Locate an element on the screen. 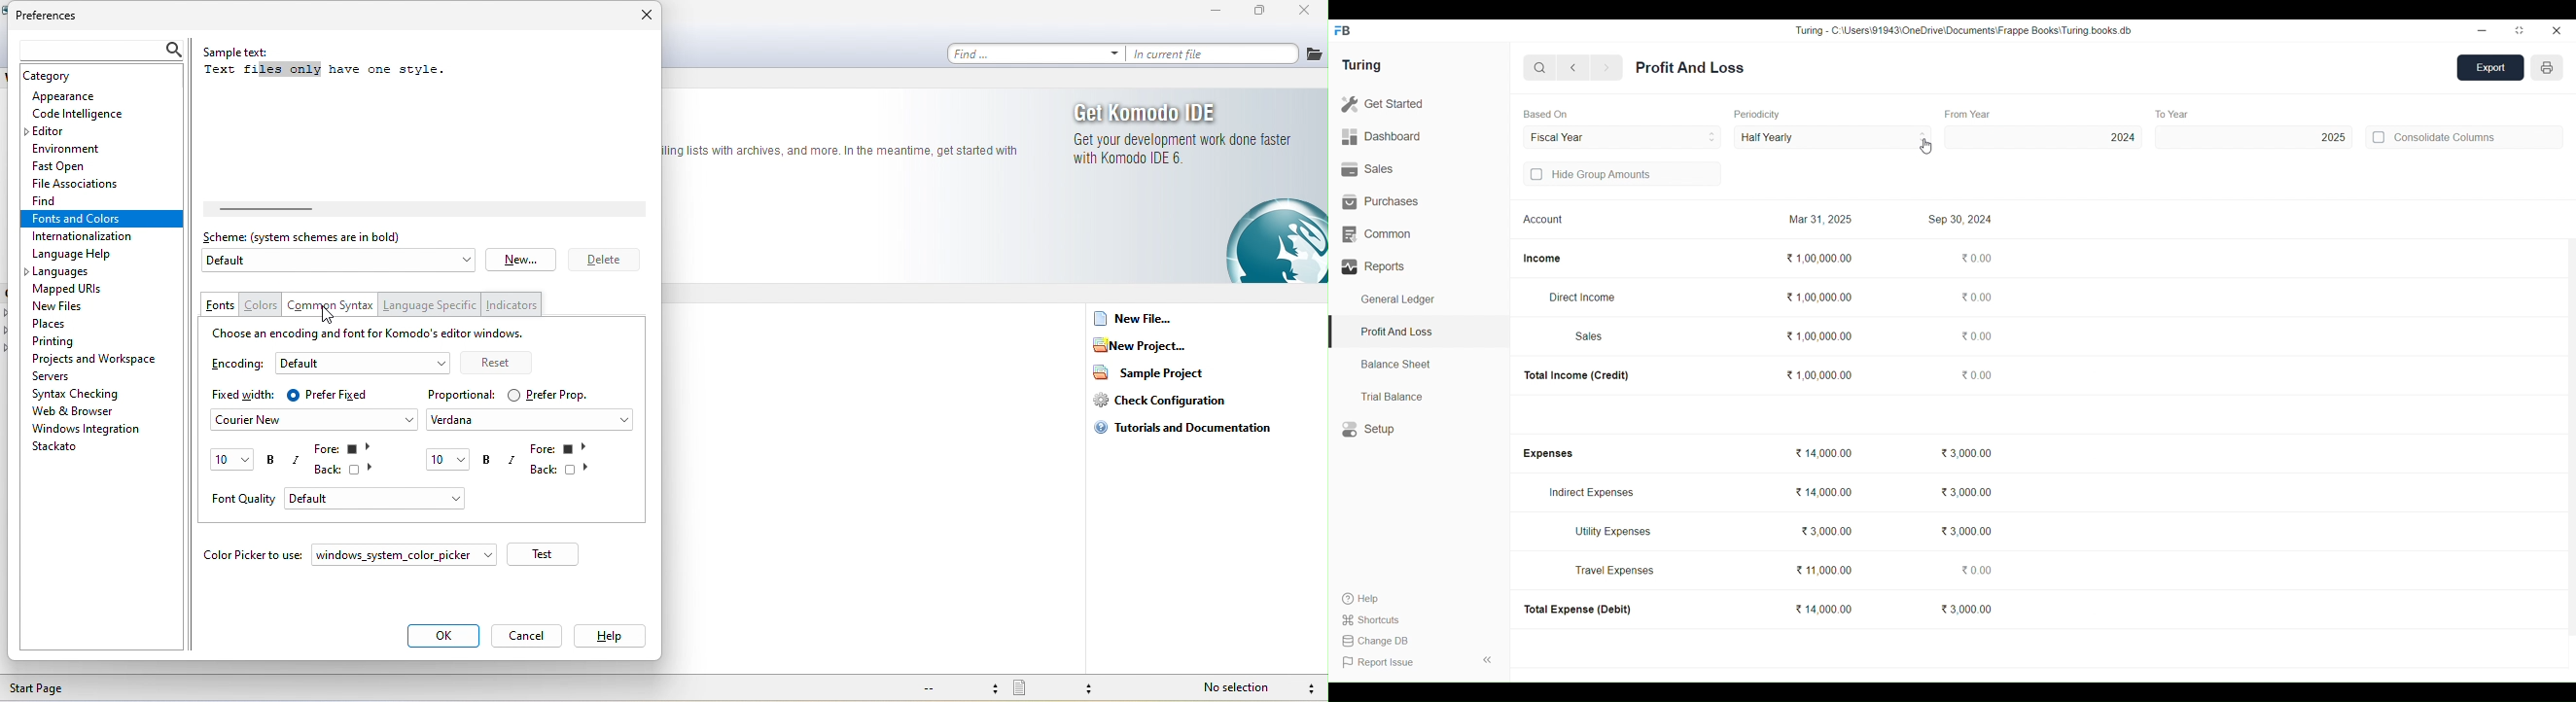 The width and height of the screenshot is (2576, 728). Total Income (Credit) is located at coordinates (1577, 376).